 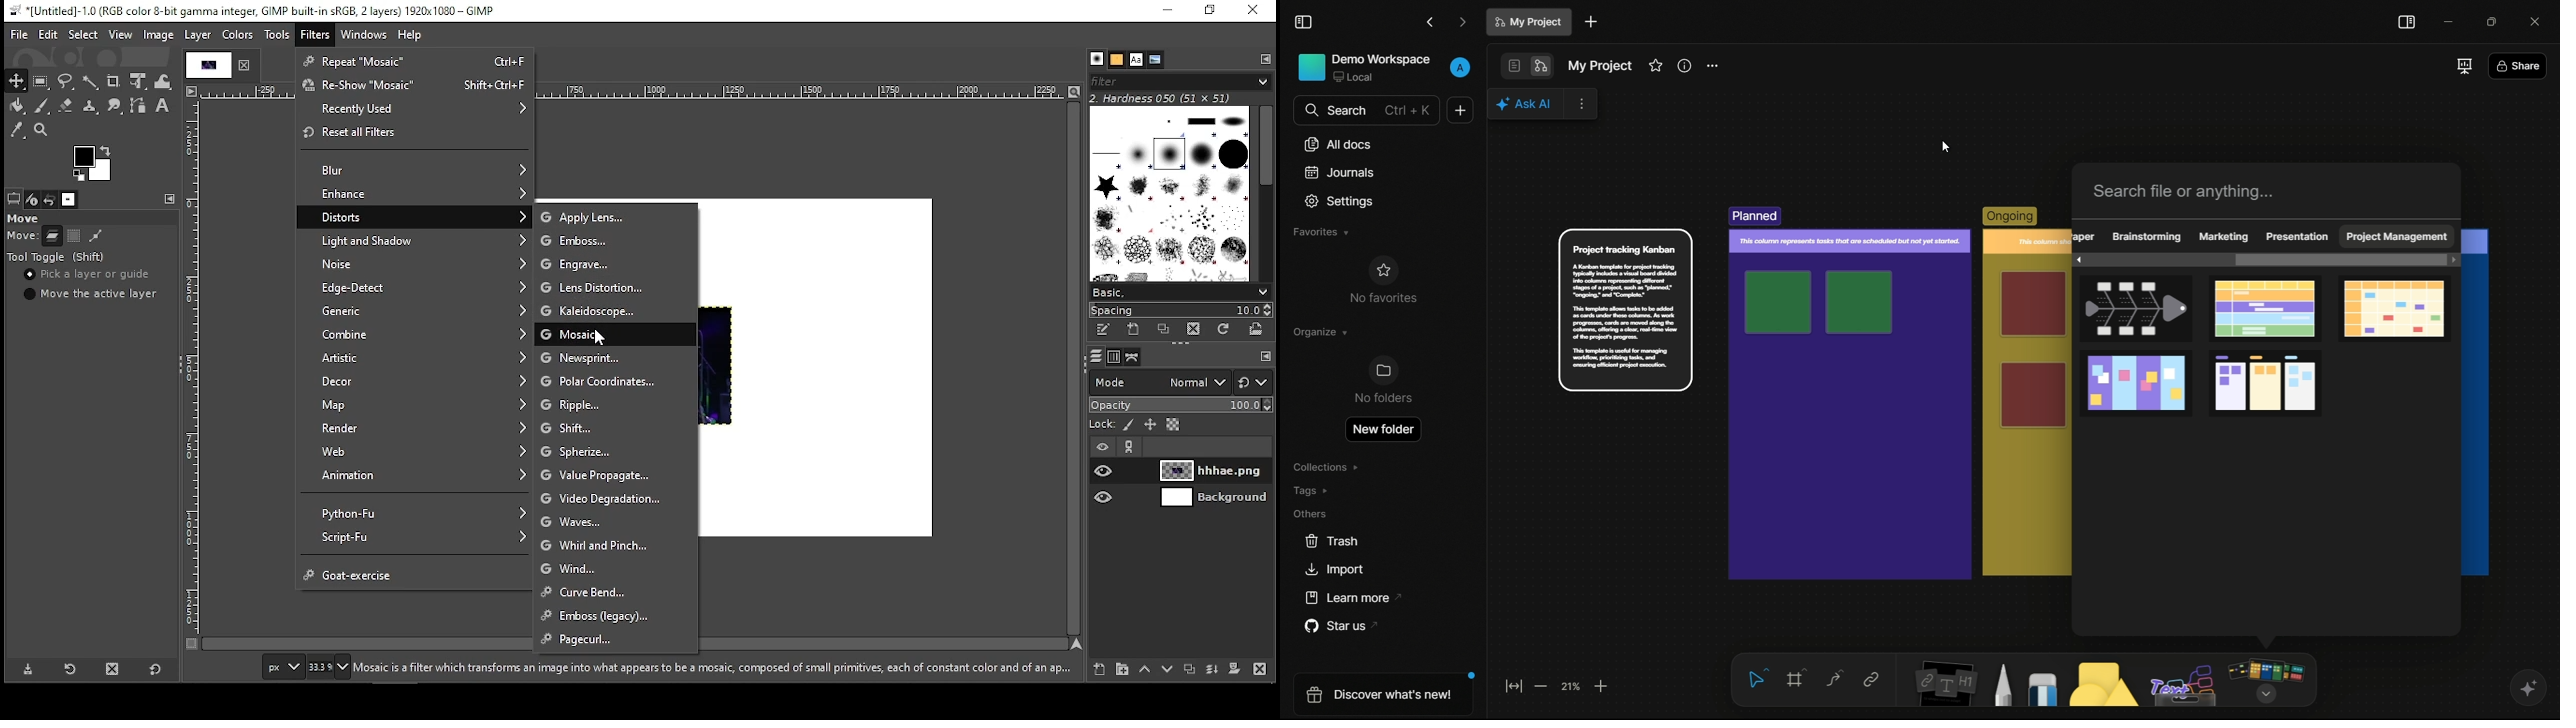 What do you see at coordinates (65, 81) in the screenshot?
I see `free selection tool` at bounding box center [65, 81].